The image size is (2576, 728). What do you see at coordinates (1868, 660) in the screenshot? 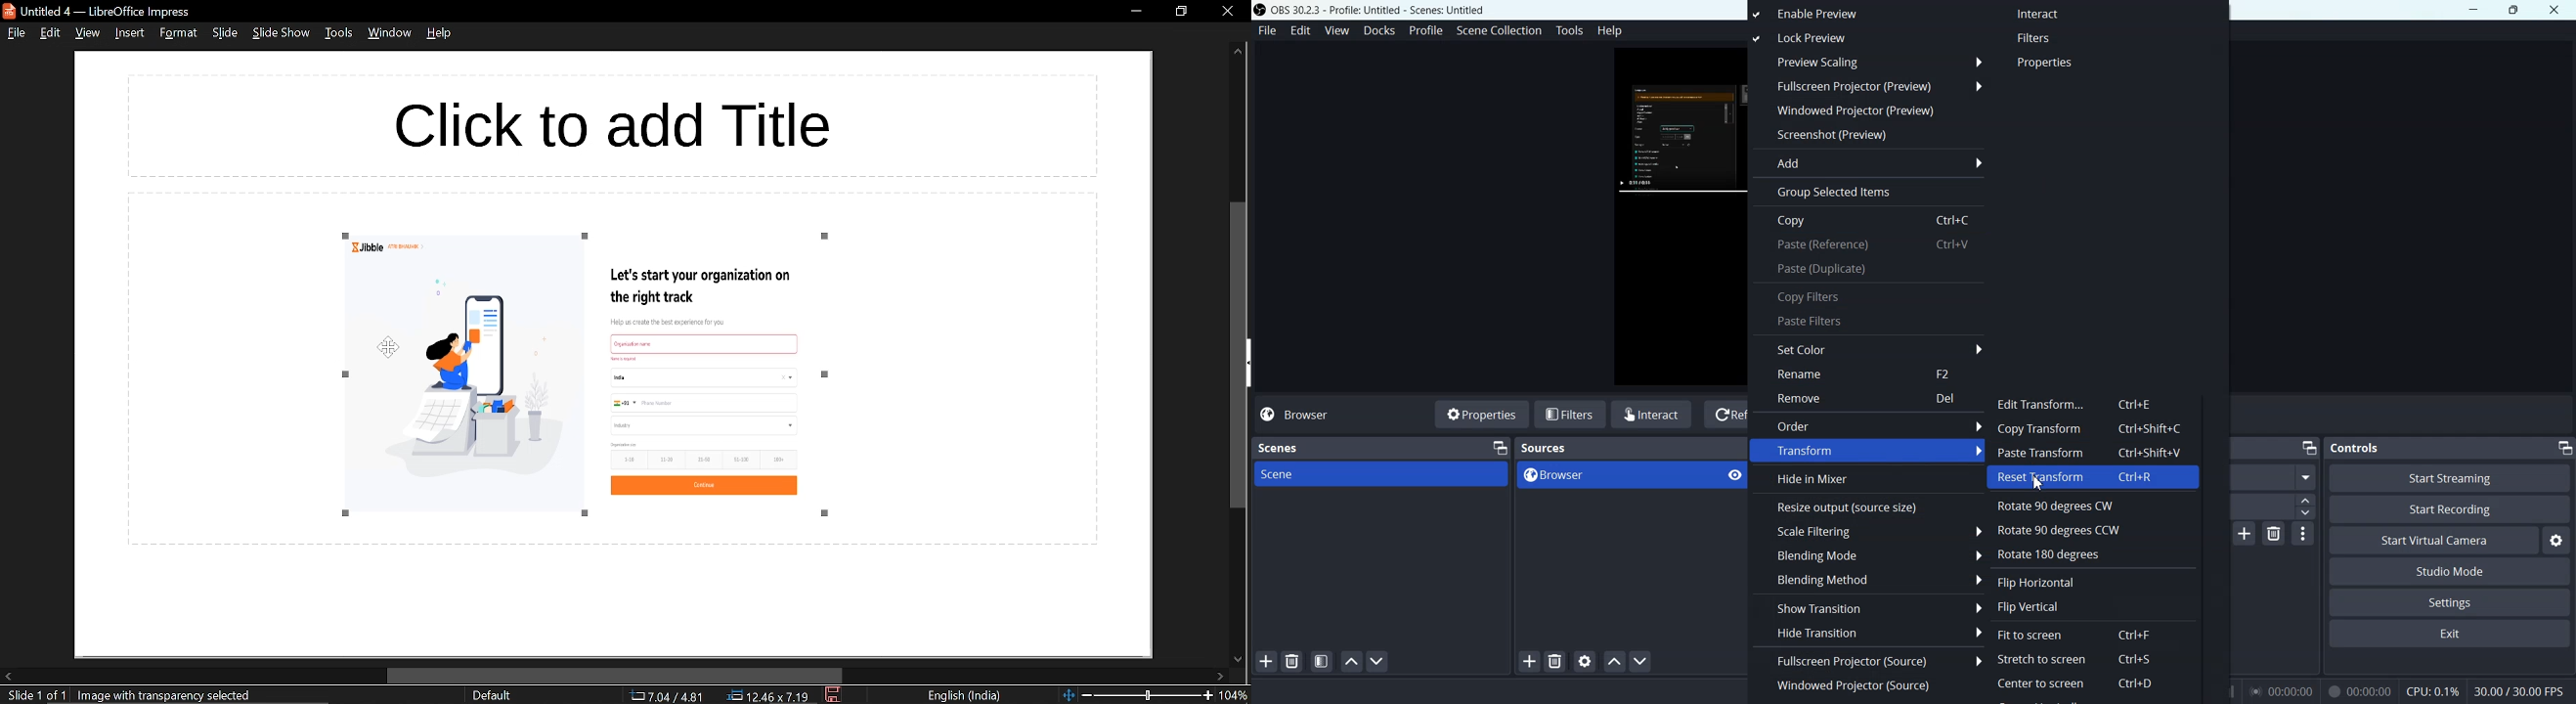
I see `Fullscreen Projector (Source)` at bounding box center [1868, 660].